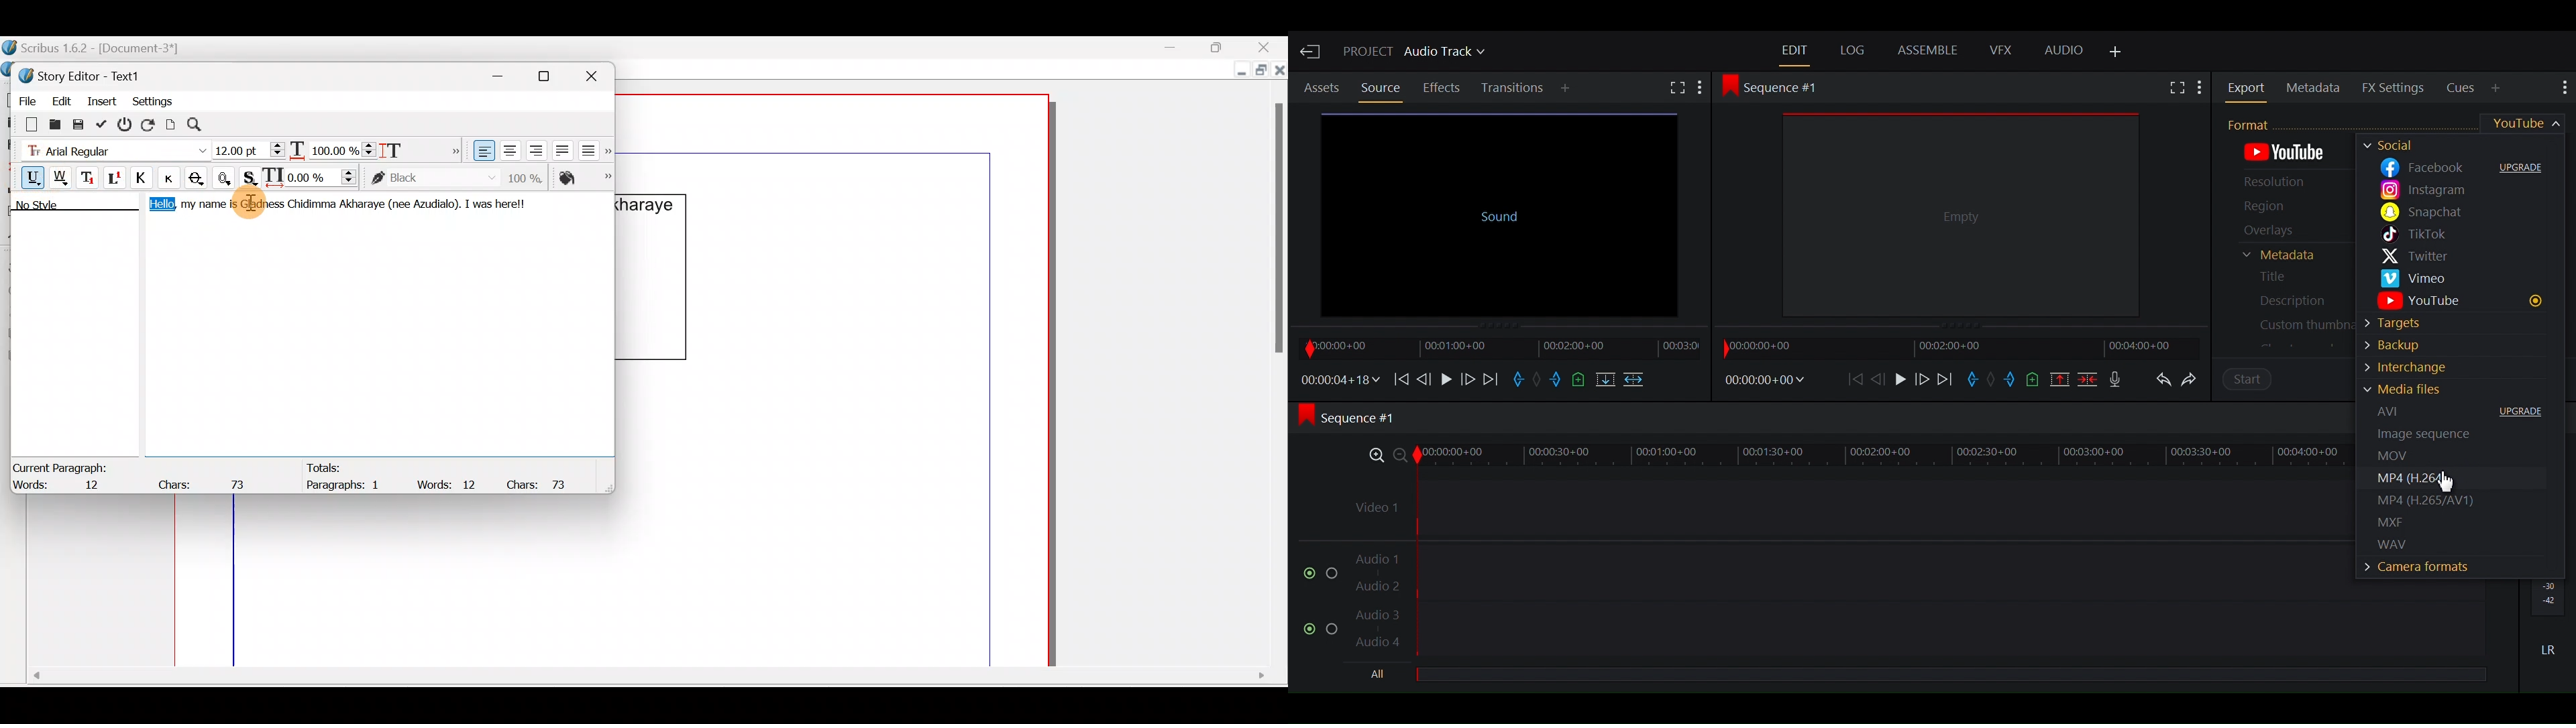 This screenshot has height=728, width=2576. What do you see at coordinates (498, 202) in the screenshot?
I see `I was herel!` at bounding box center [498, 202].